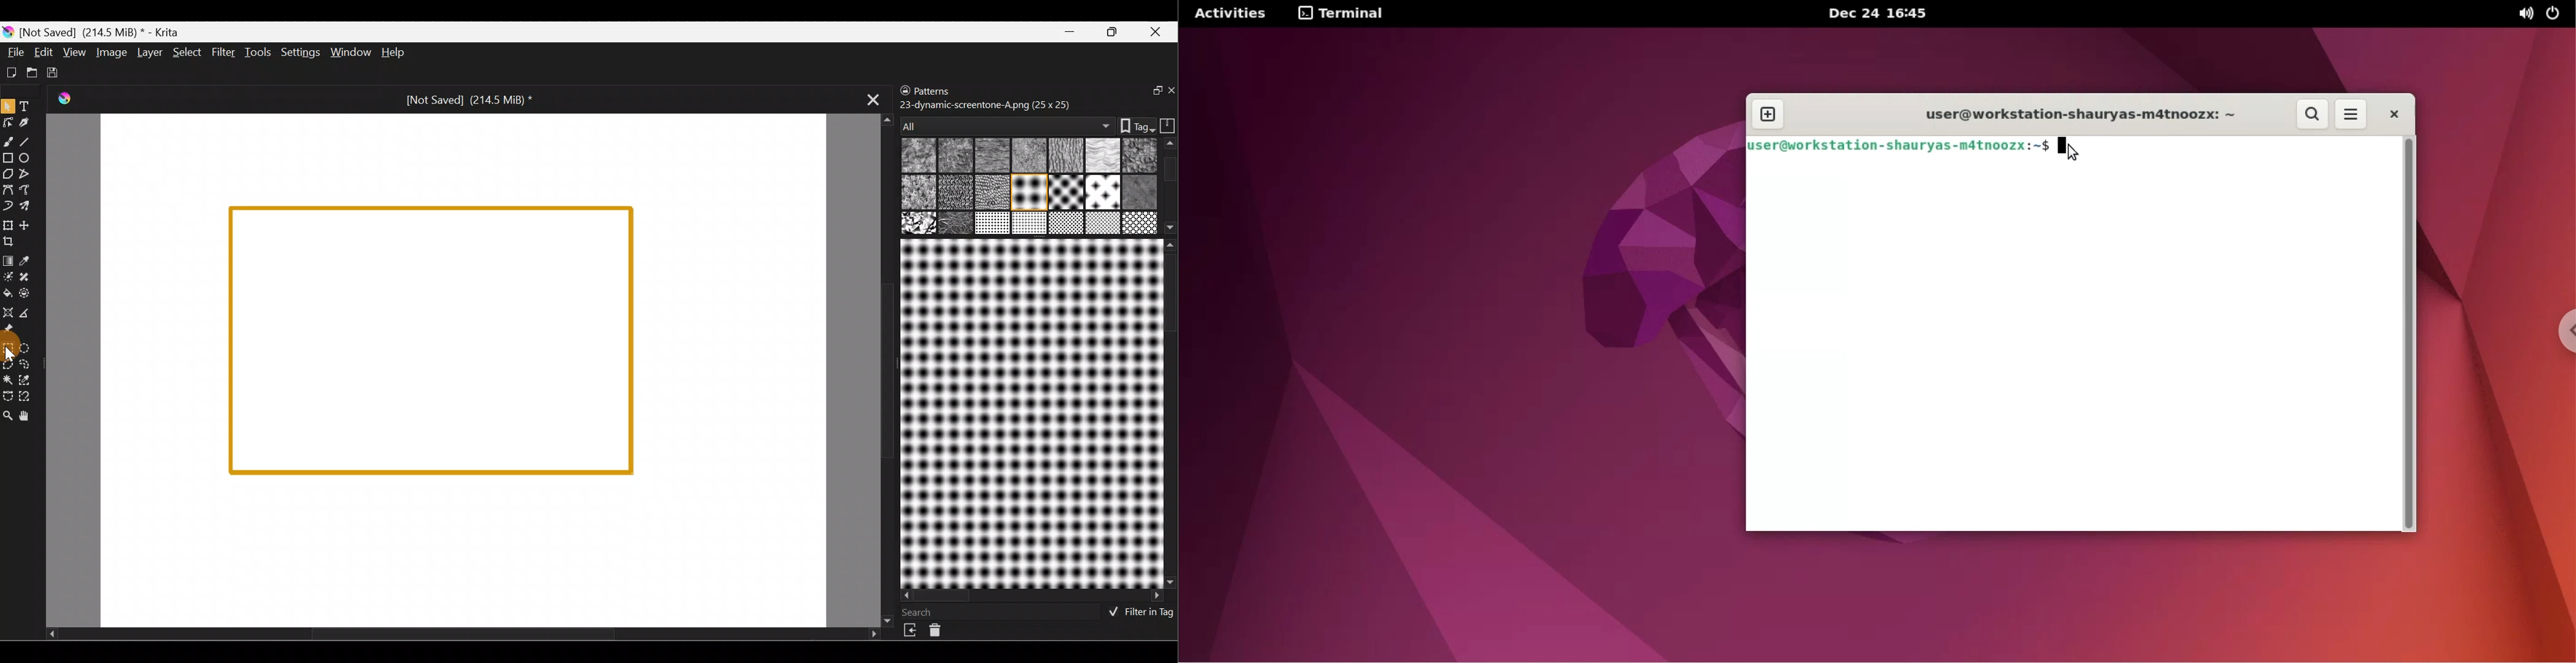 The height and width of the screenshot is (672, 2576). I want to click on Colourise mask tool, so click(7, 276).